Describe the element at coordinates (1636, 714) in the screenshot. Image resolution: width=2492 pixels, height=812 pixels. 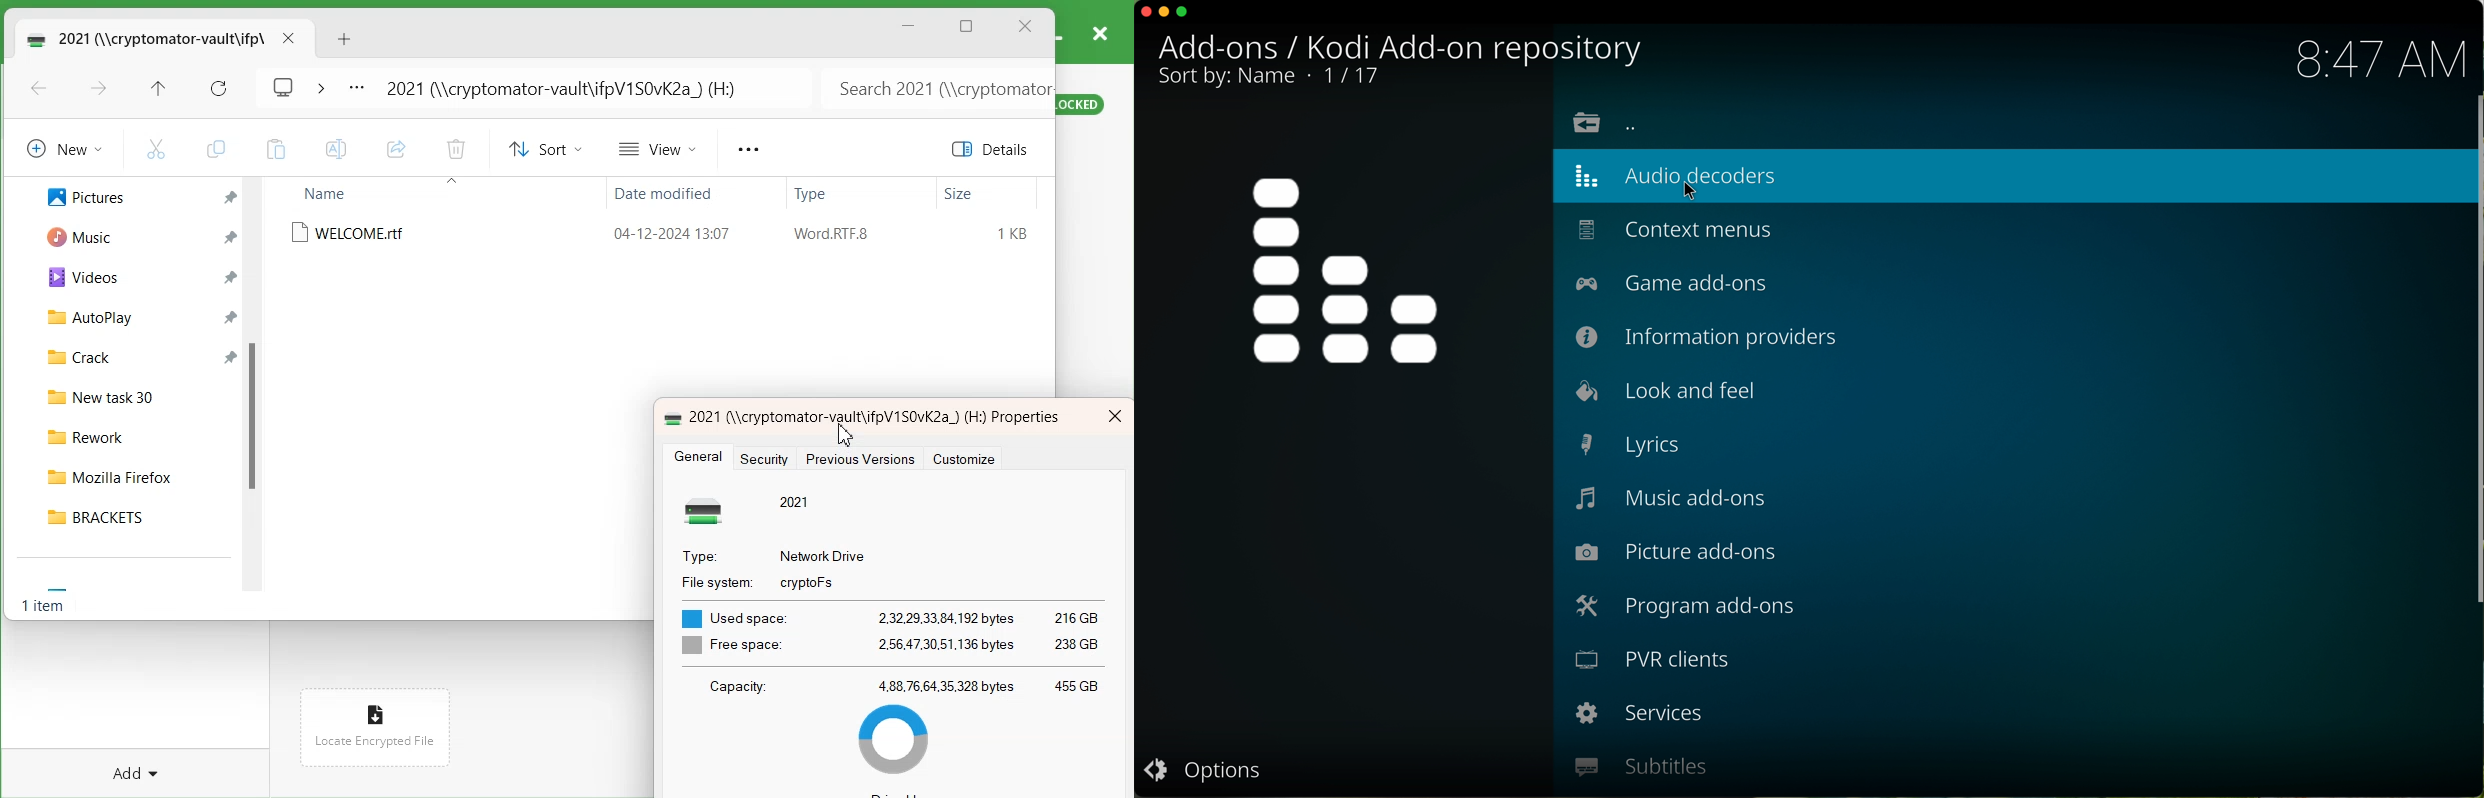
I see `services` at that location.